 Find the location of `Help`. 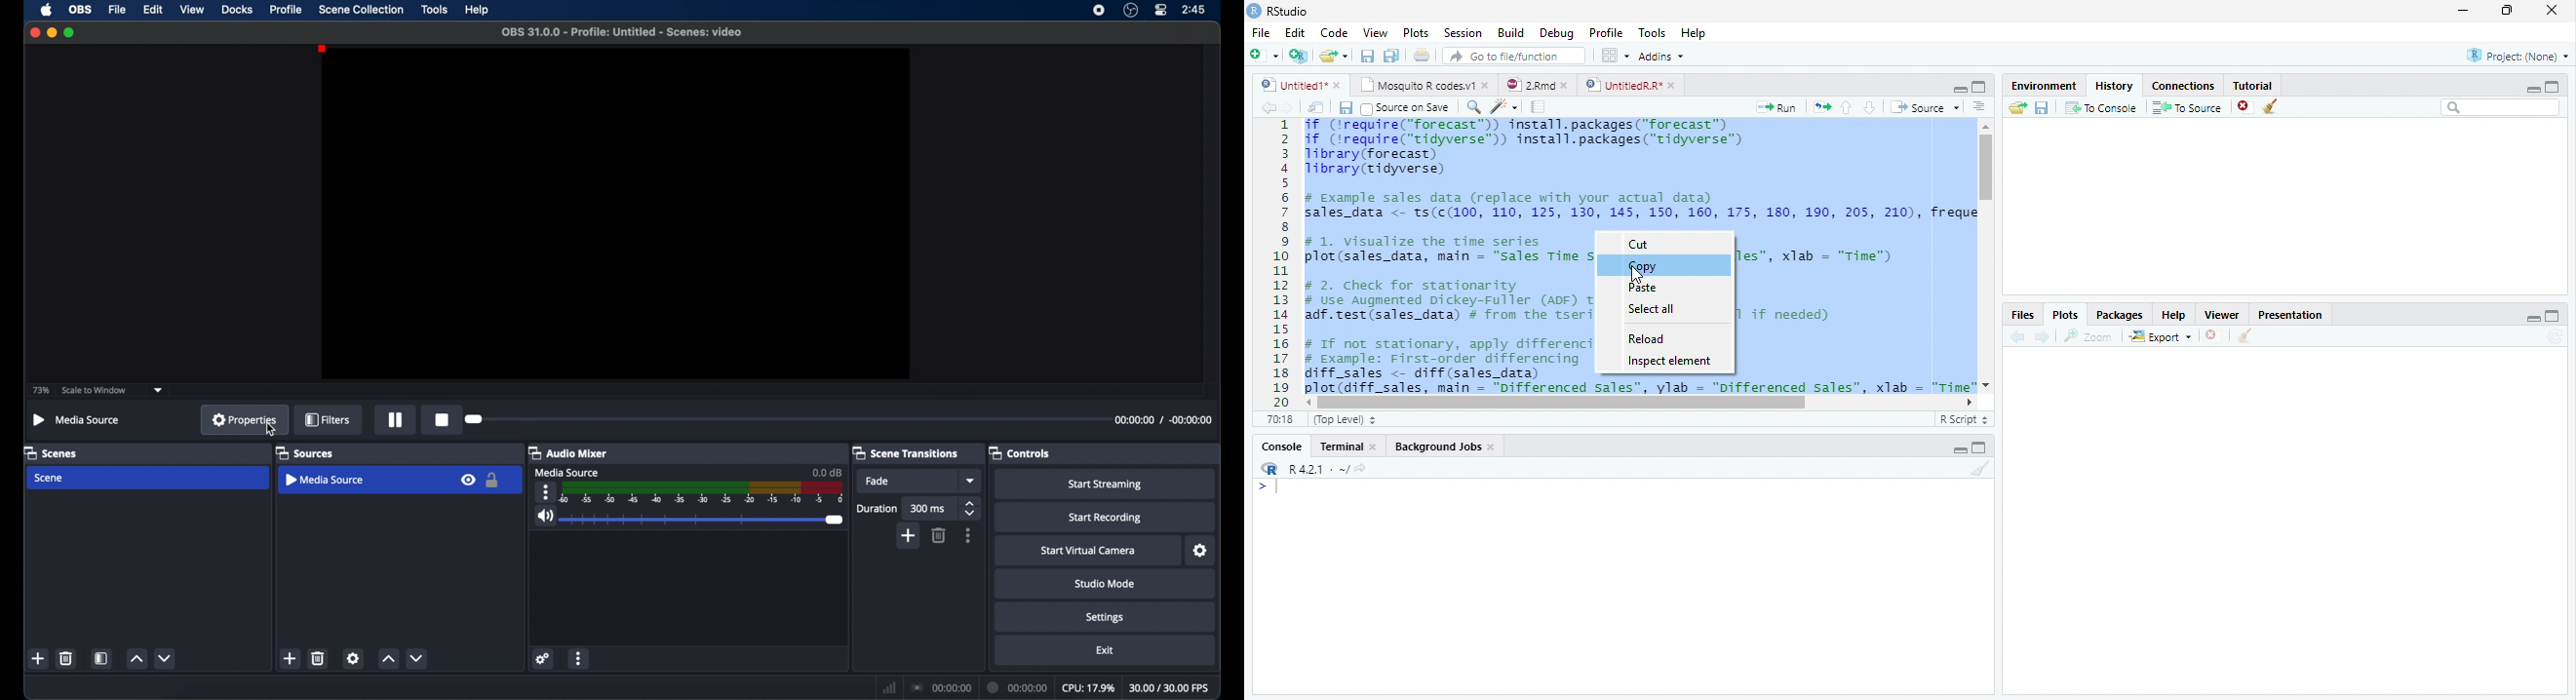

Help is located at coordinates (2175, 316).